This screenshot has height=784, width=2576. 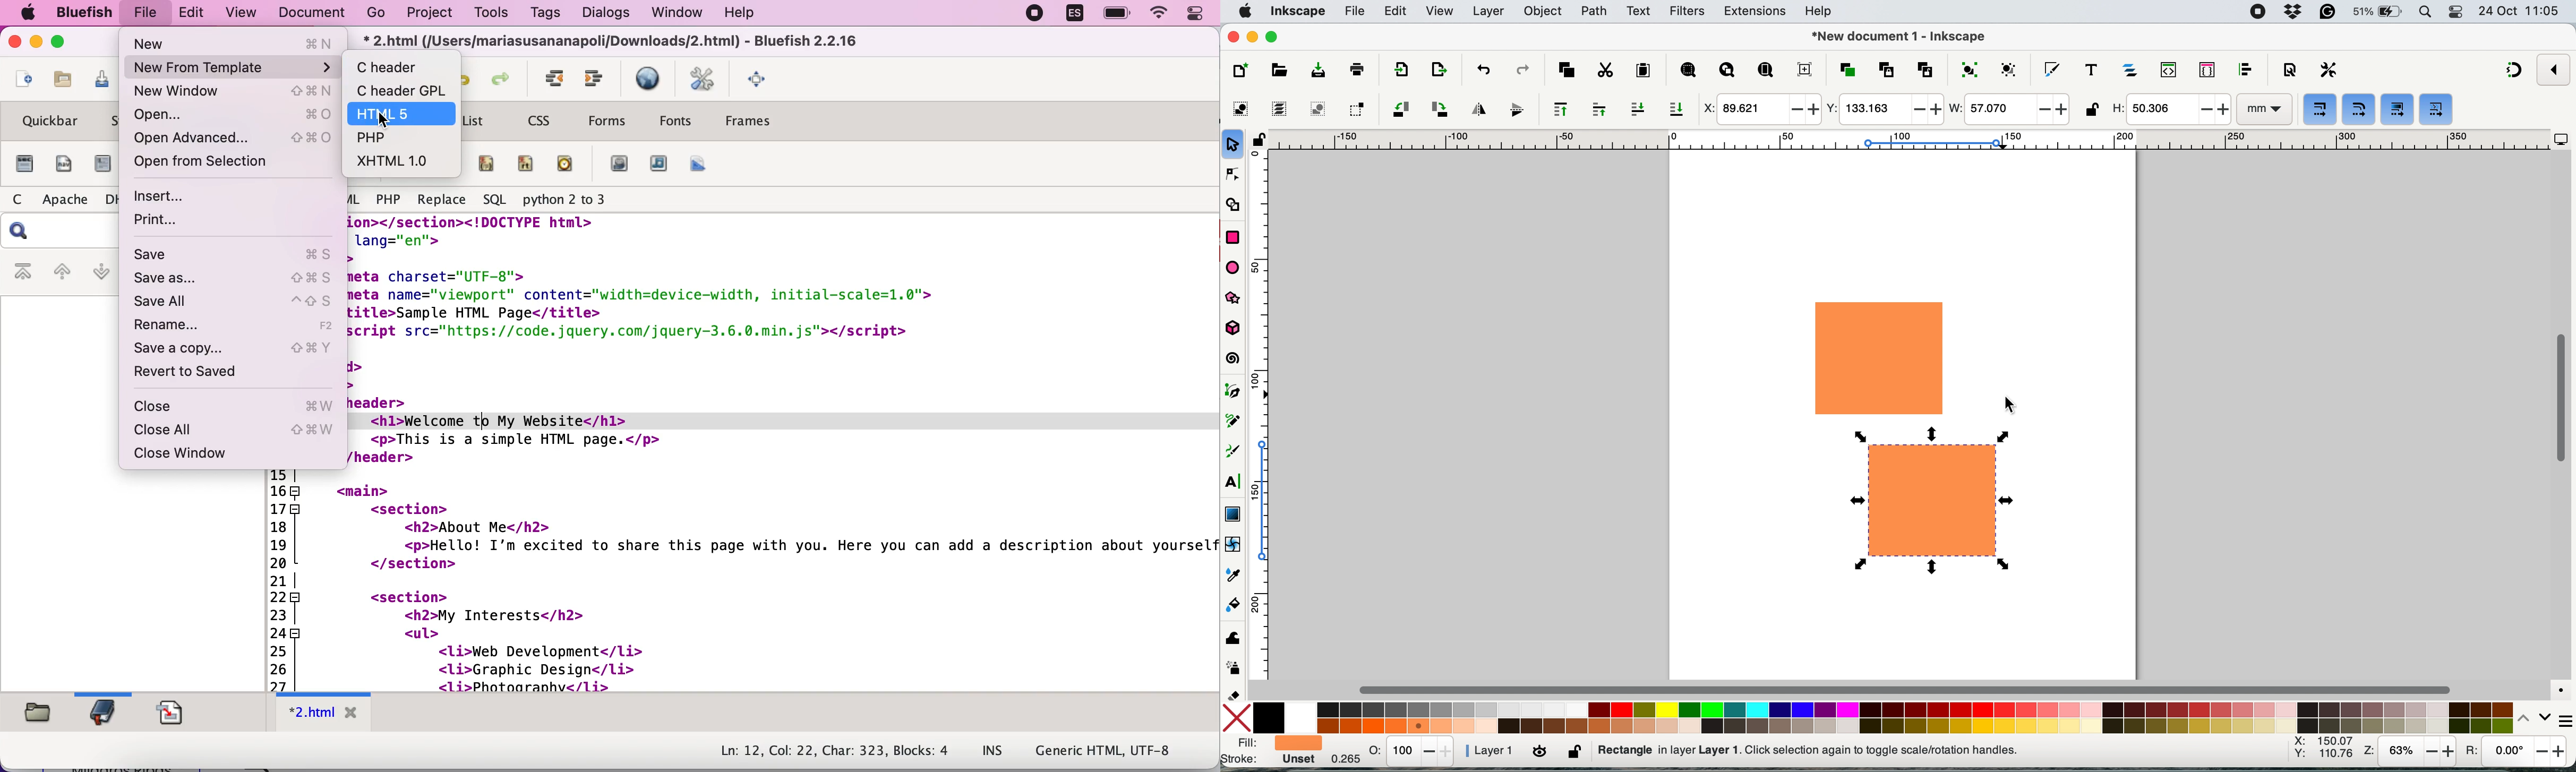 What do you see at coordinates (1269, 420) in the screenshot?
I see `vertical scale` at bounding box center [1269, 420].